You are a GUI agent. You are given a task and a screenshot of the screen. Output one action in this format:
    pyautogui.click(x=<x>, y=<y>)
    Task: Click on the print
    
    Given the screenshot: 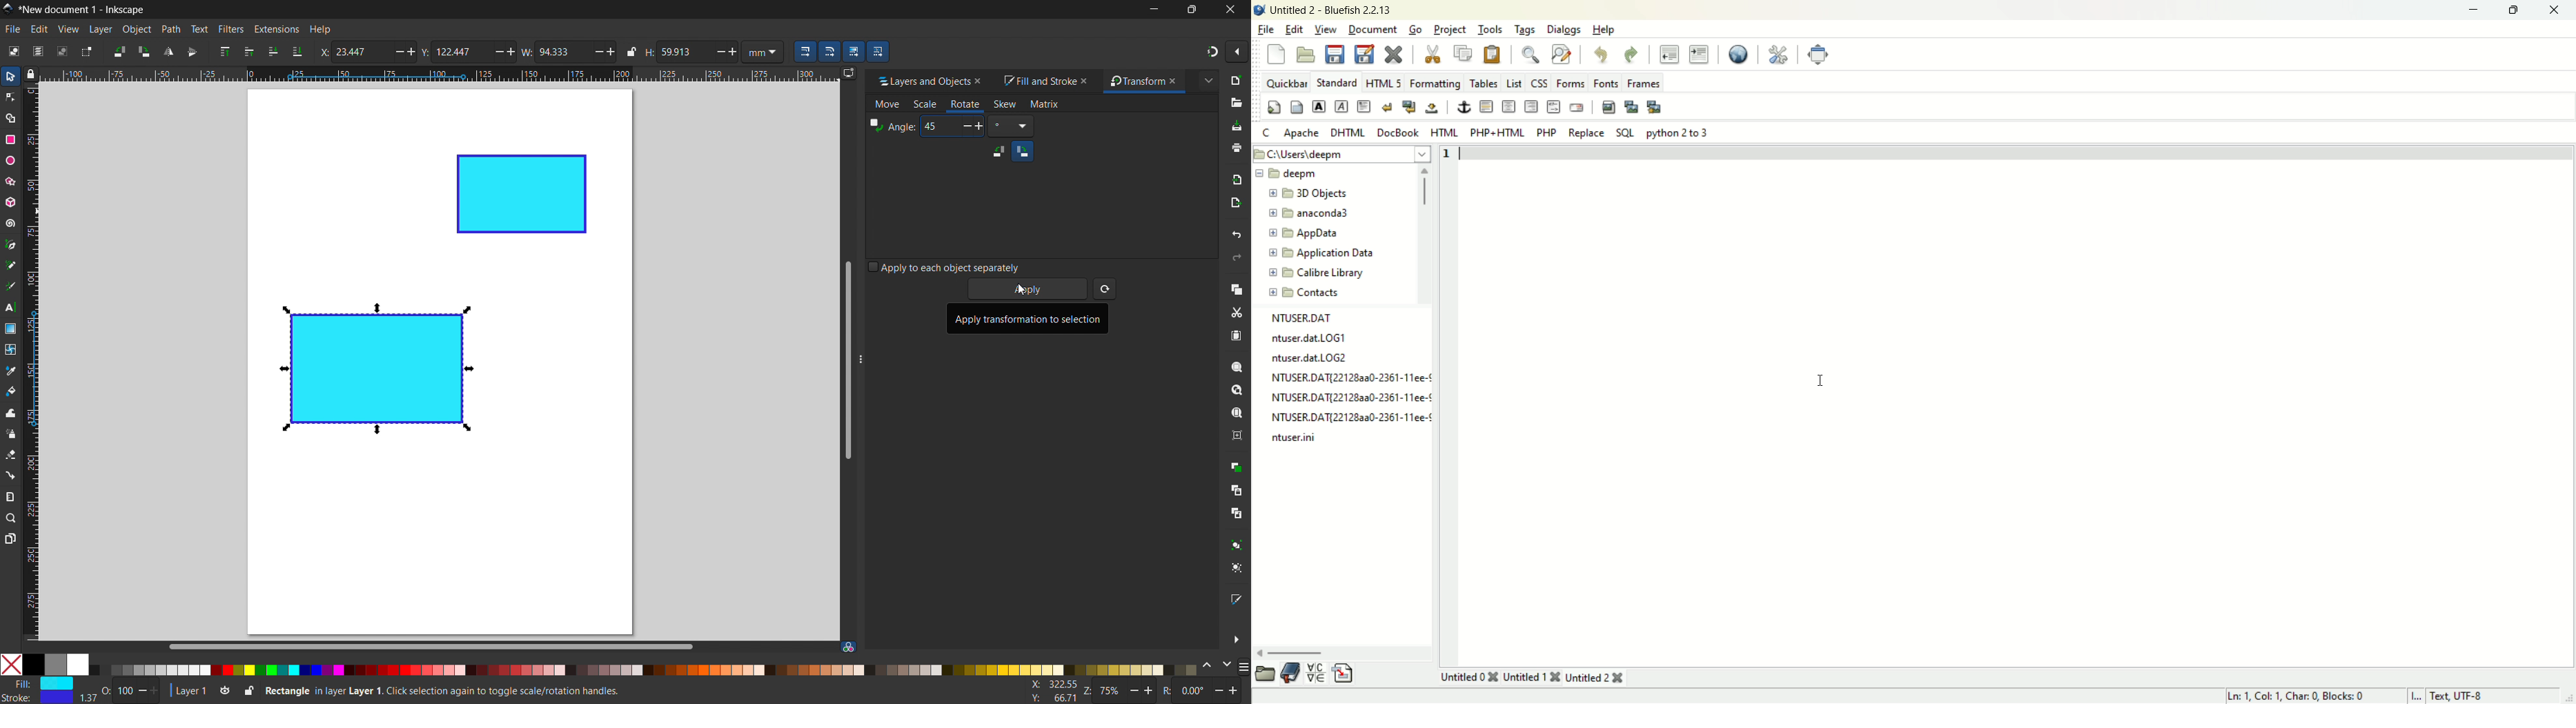 What is the action you would take?
    pyautogui.click(x=1238, y=148)
    